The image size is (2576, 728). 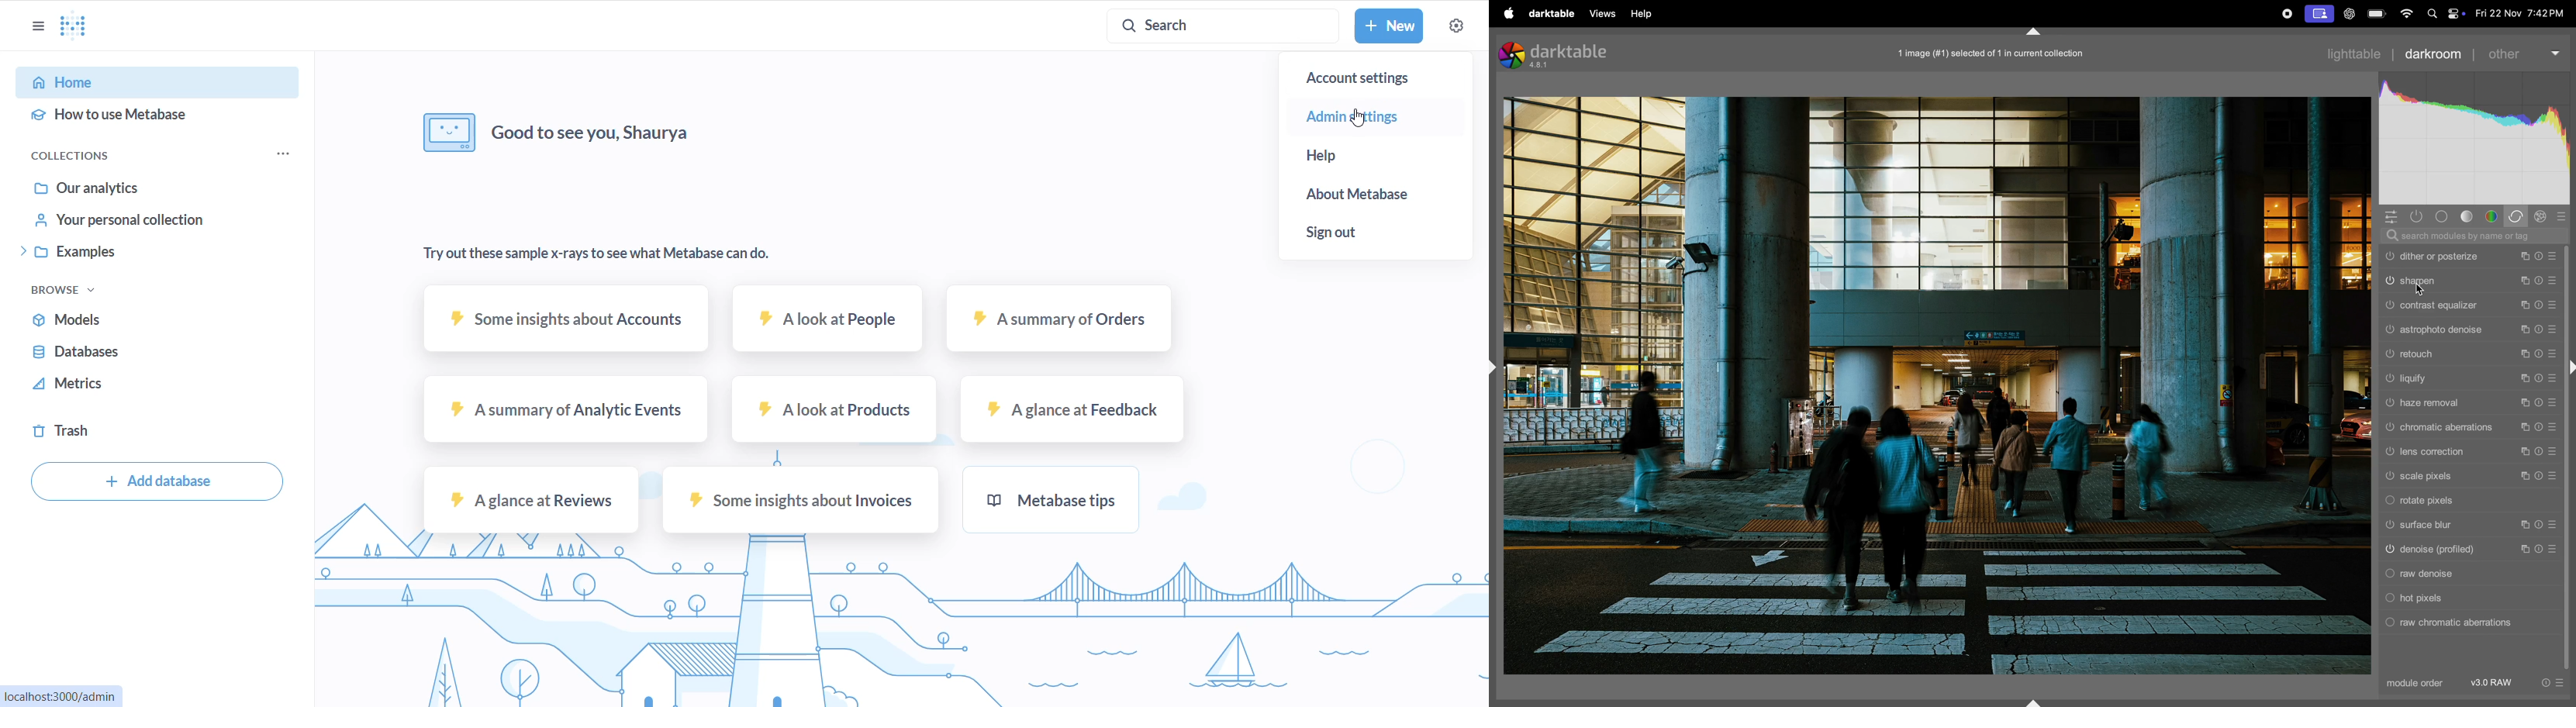 What do you see at coordinates (2469, 379) in the screenshot?
I see `liqufy` at bounding box center [2469, 379].